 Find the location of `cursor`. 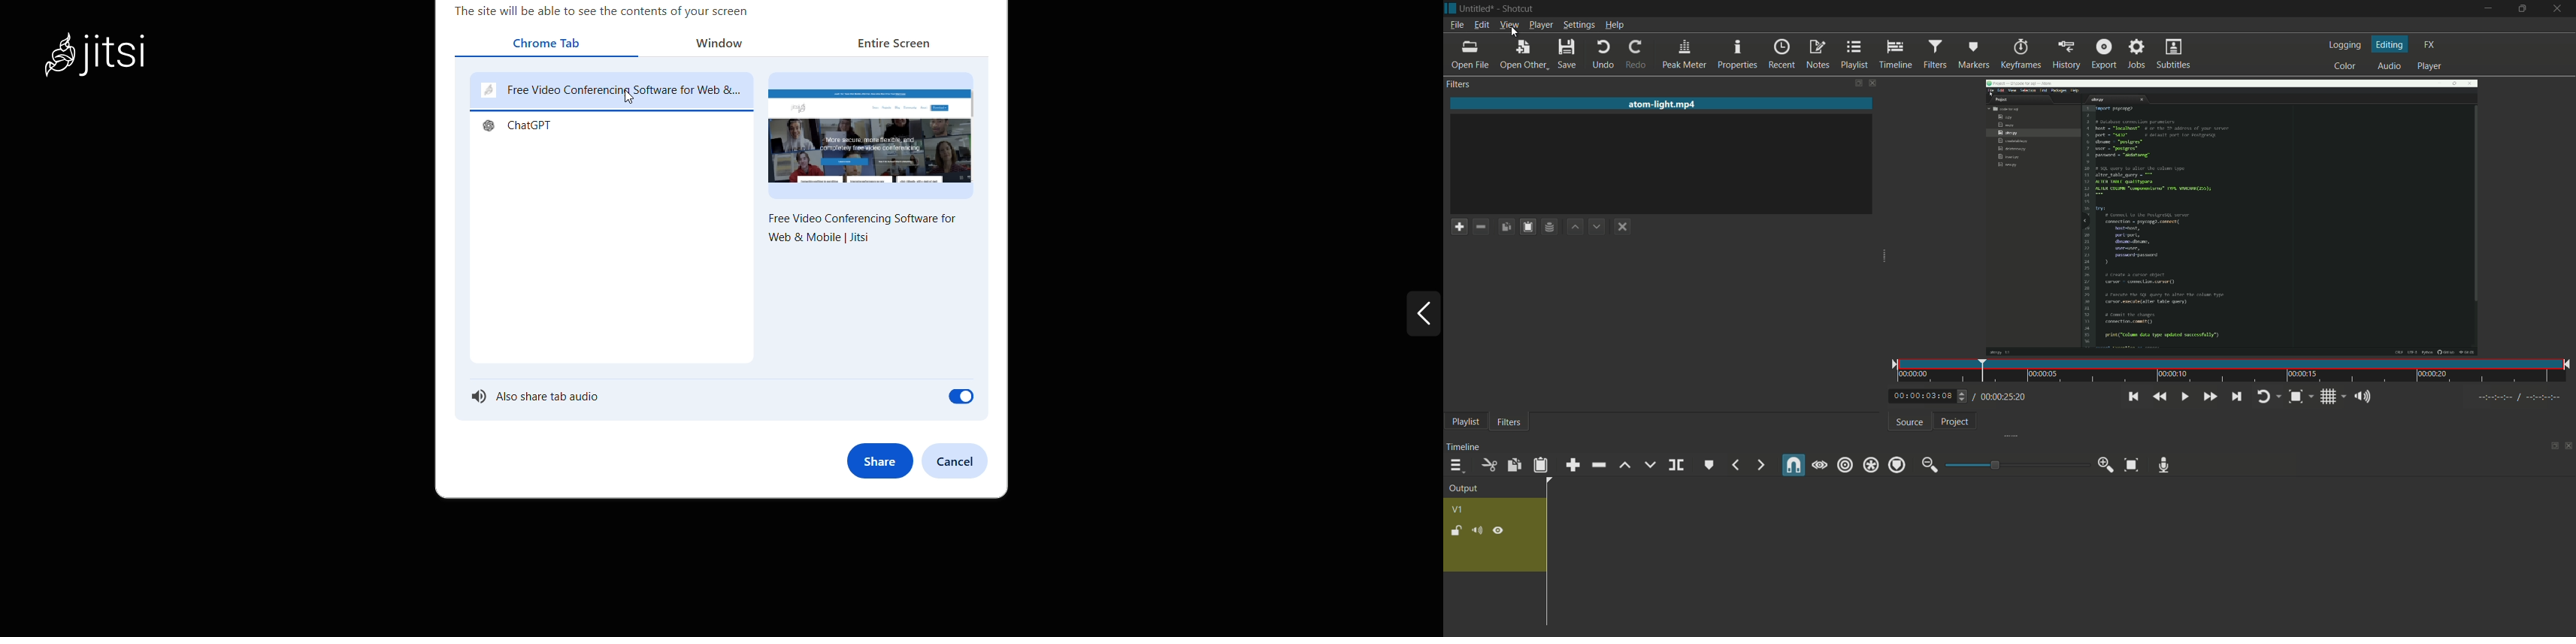

cursor is located at coordinates (1515, 33).